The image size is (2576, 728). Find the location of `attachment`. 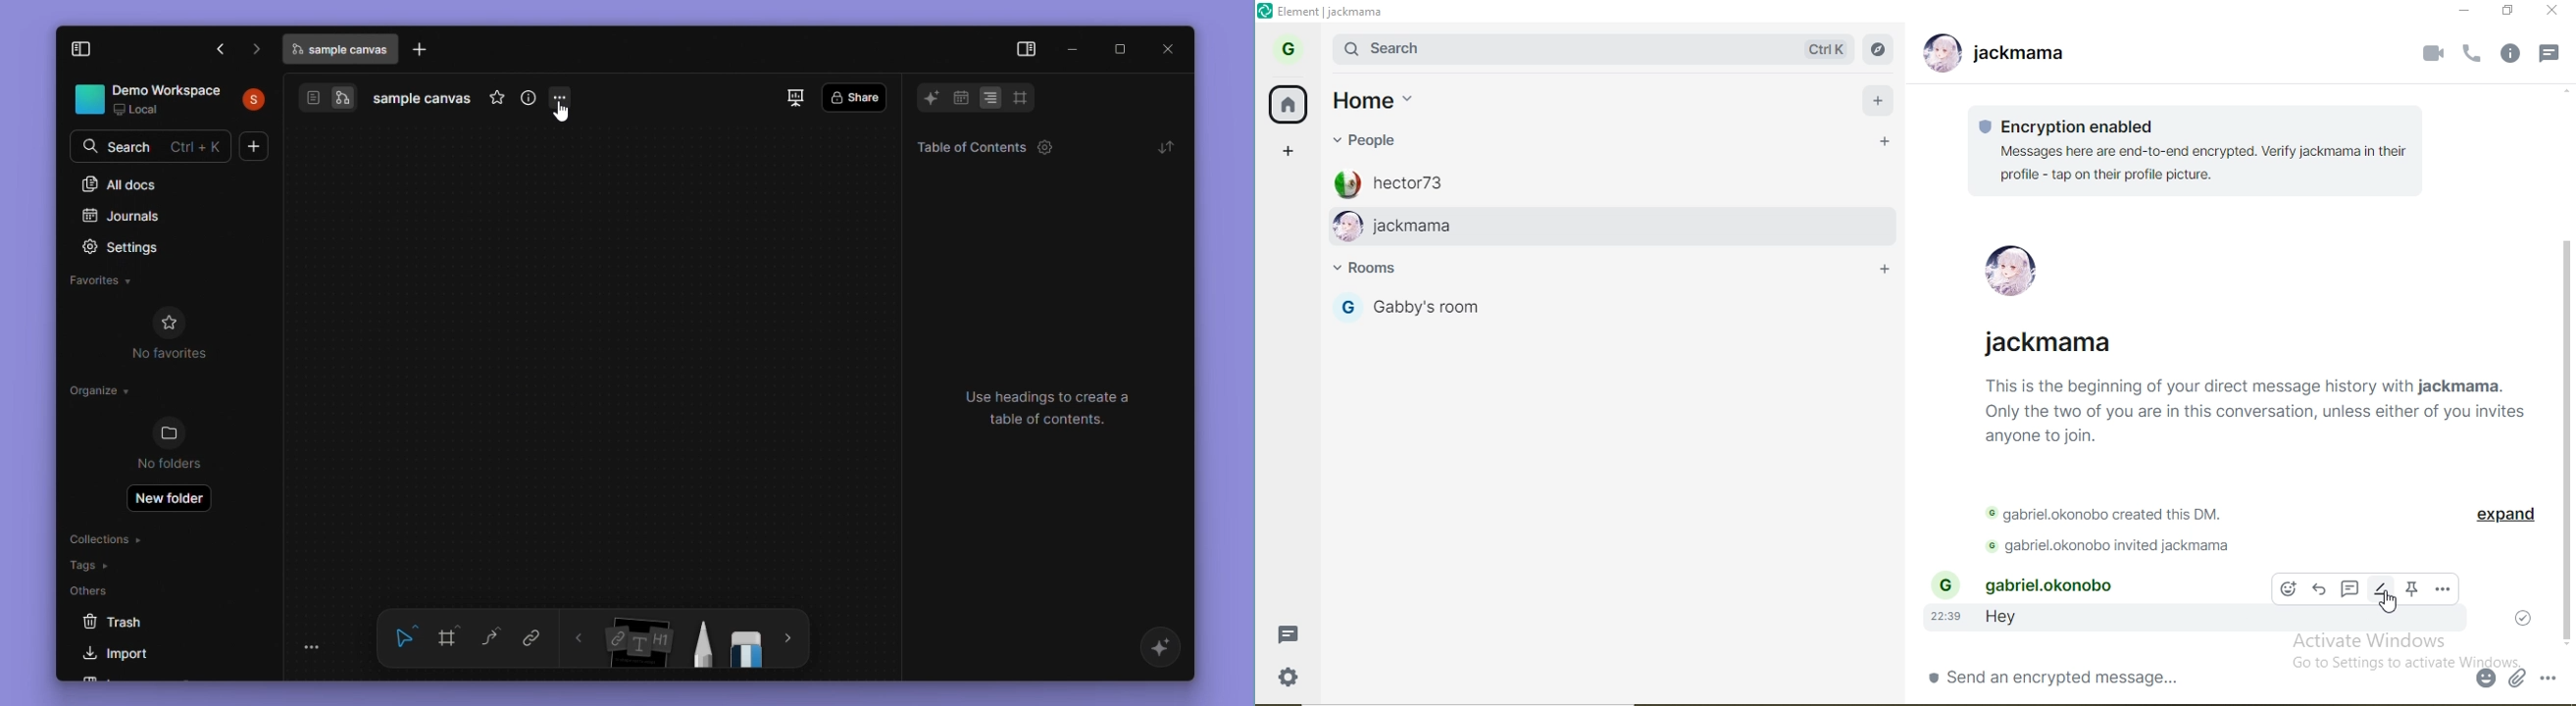

attachment is located at coordinates (2515, 678).